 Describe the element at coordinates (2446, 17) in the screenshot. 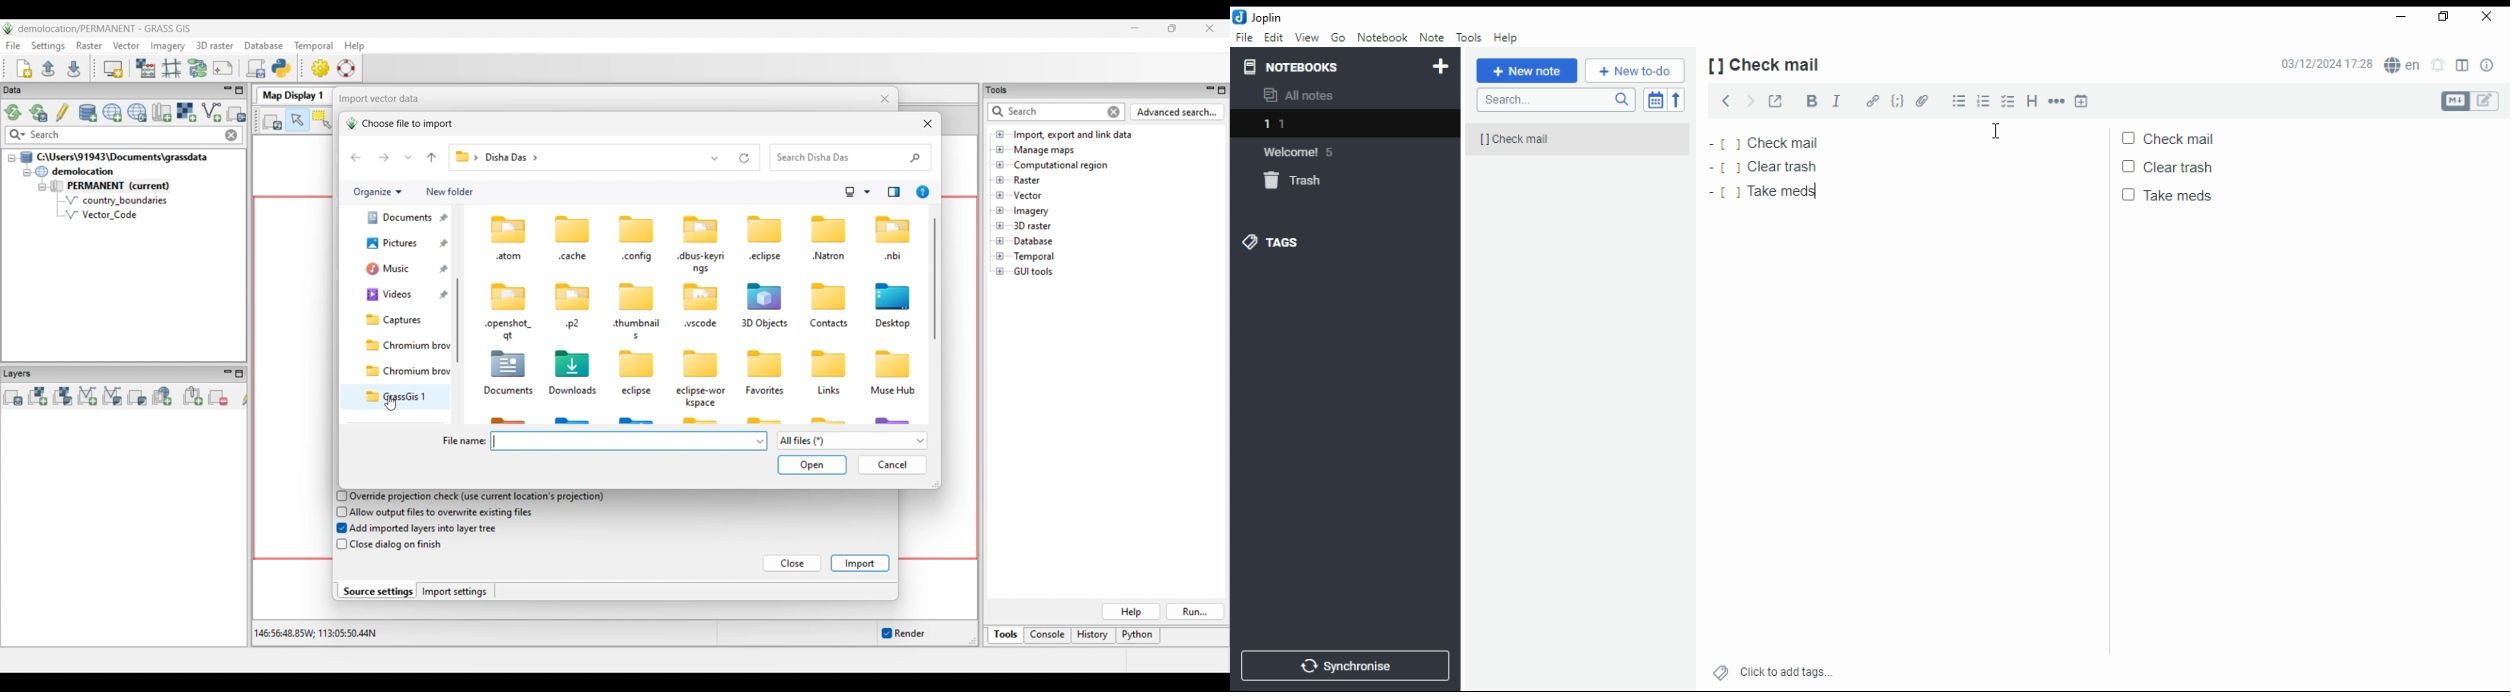

I see `restore` at that location.